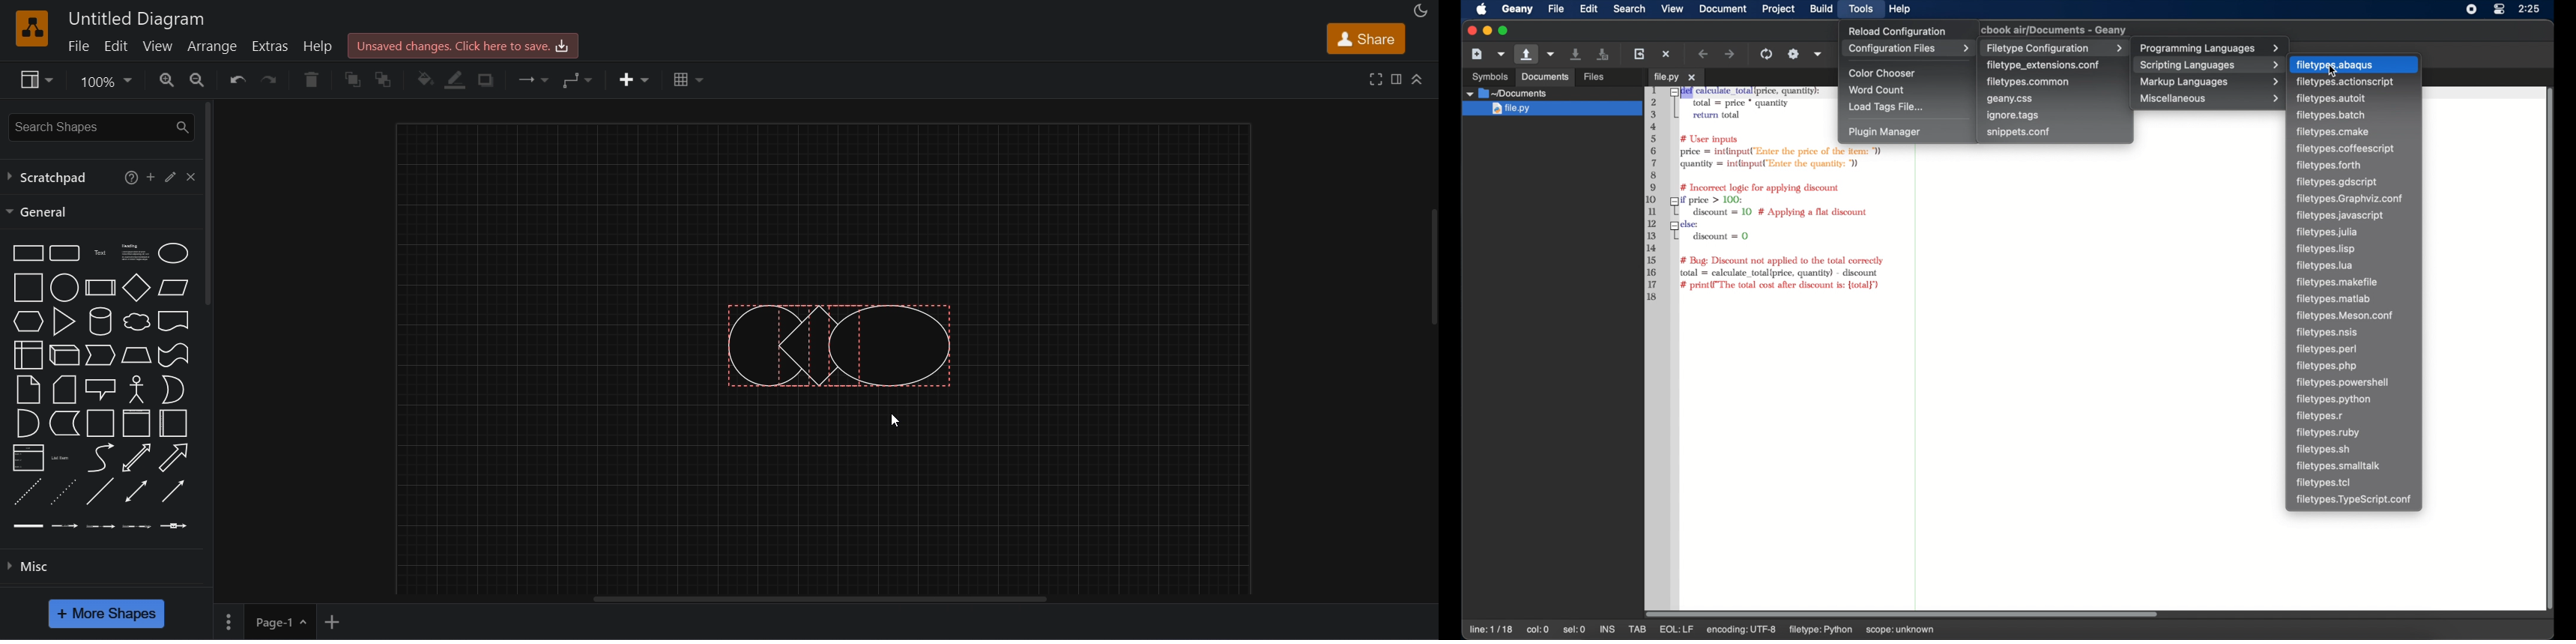 Image resolution: width=2576 pixels, height=644 pixels. Describe the element at coordinates (2328, 366) in the screenshot. I see `filetypes` at that location.